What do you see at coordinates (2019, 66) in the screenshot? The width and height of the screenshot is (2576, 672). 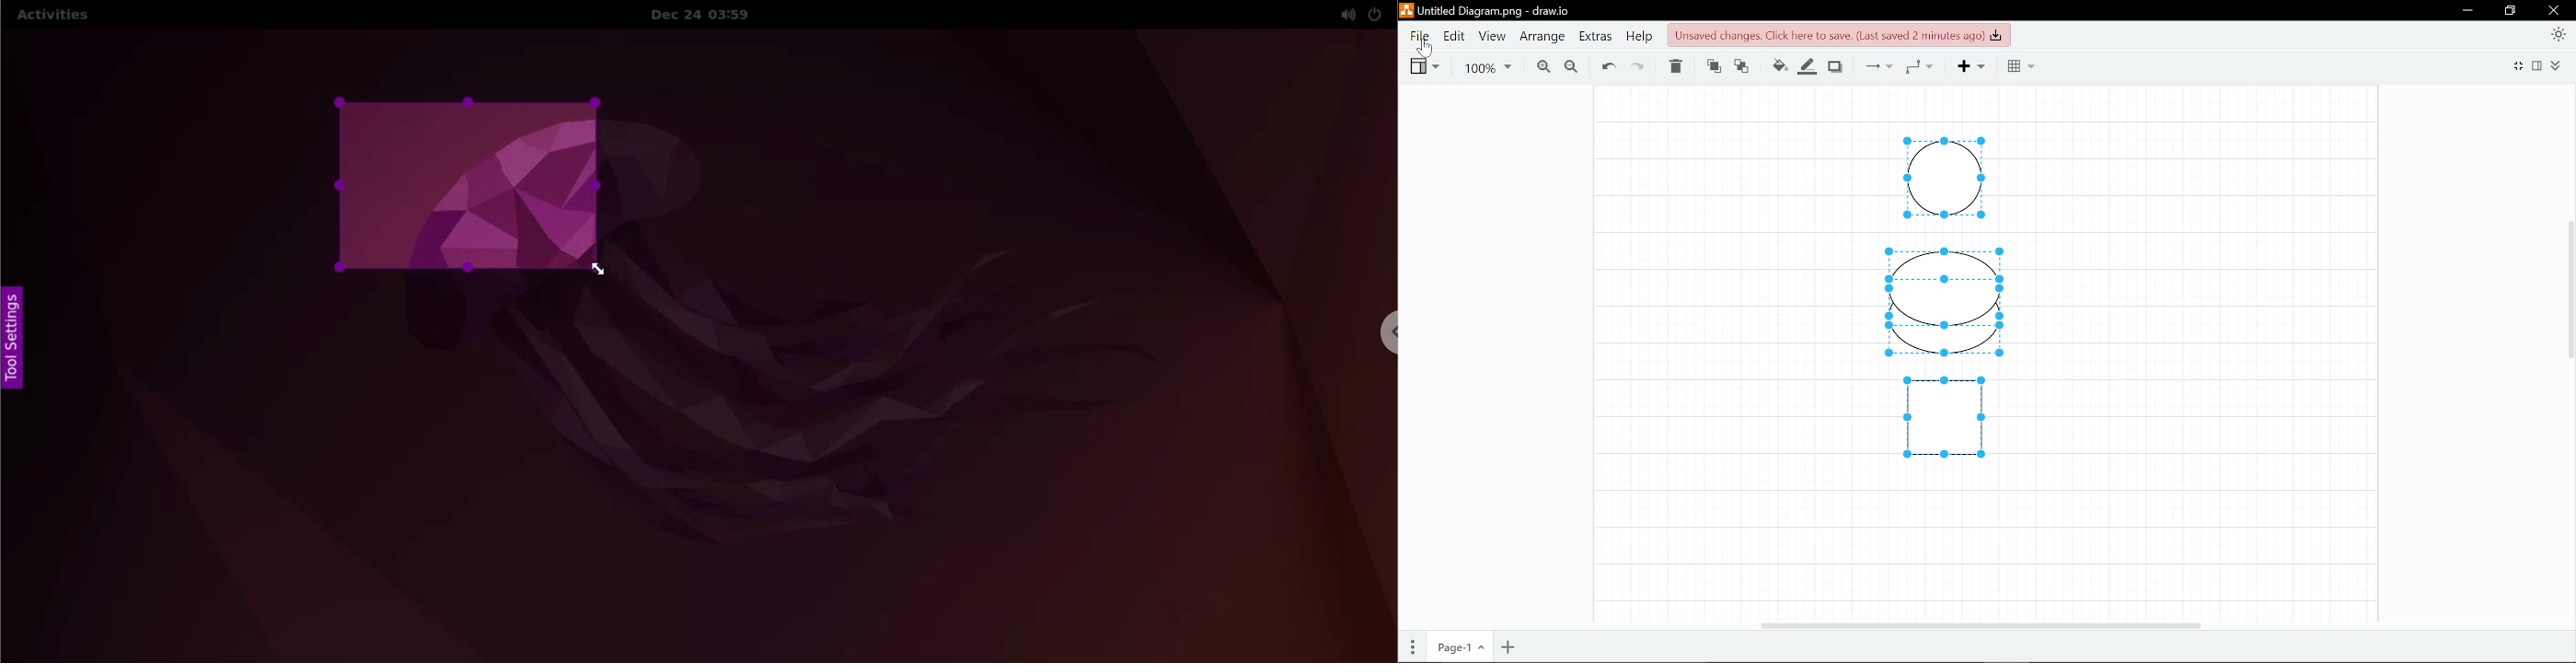 I see `Grid` at bounding box center [2019, 66].